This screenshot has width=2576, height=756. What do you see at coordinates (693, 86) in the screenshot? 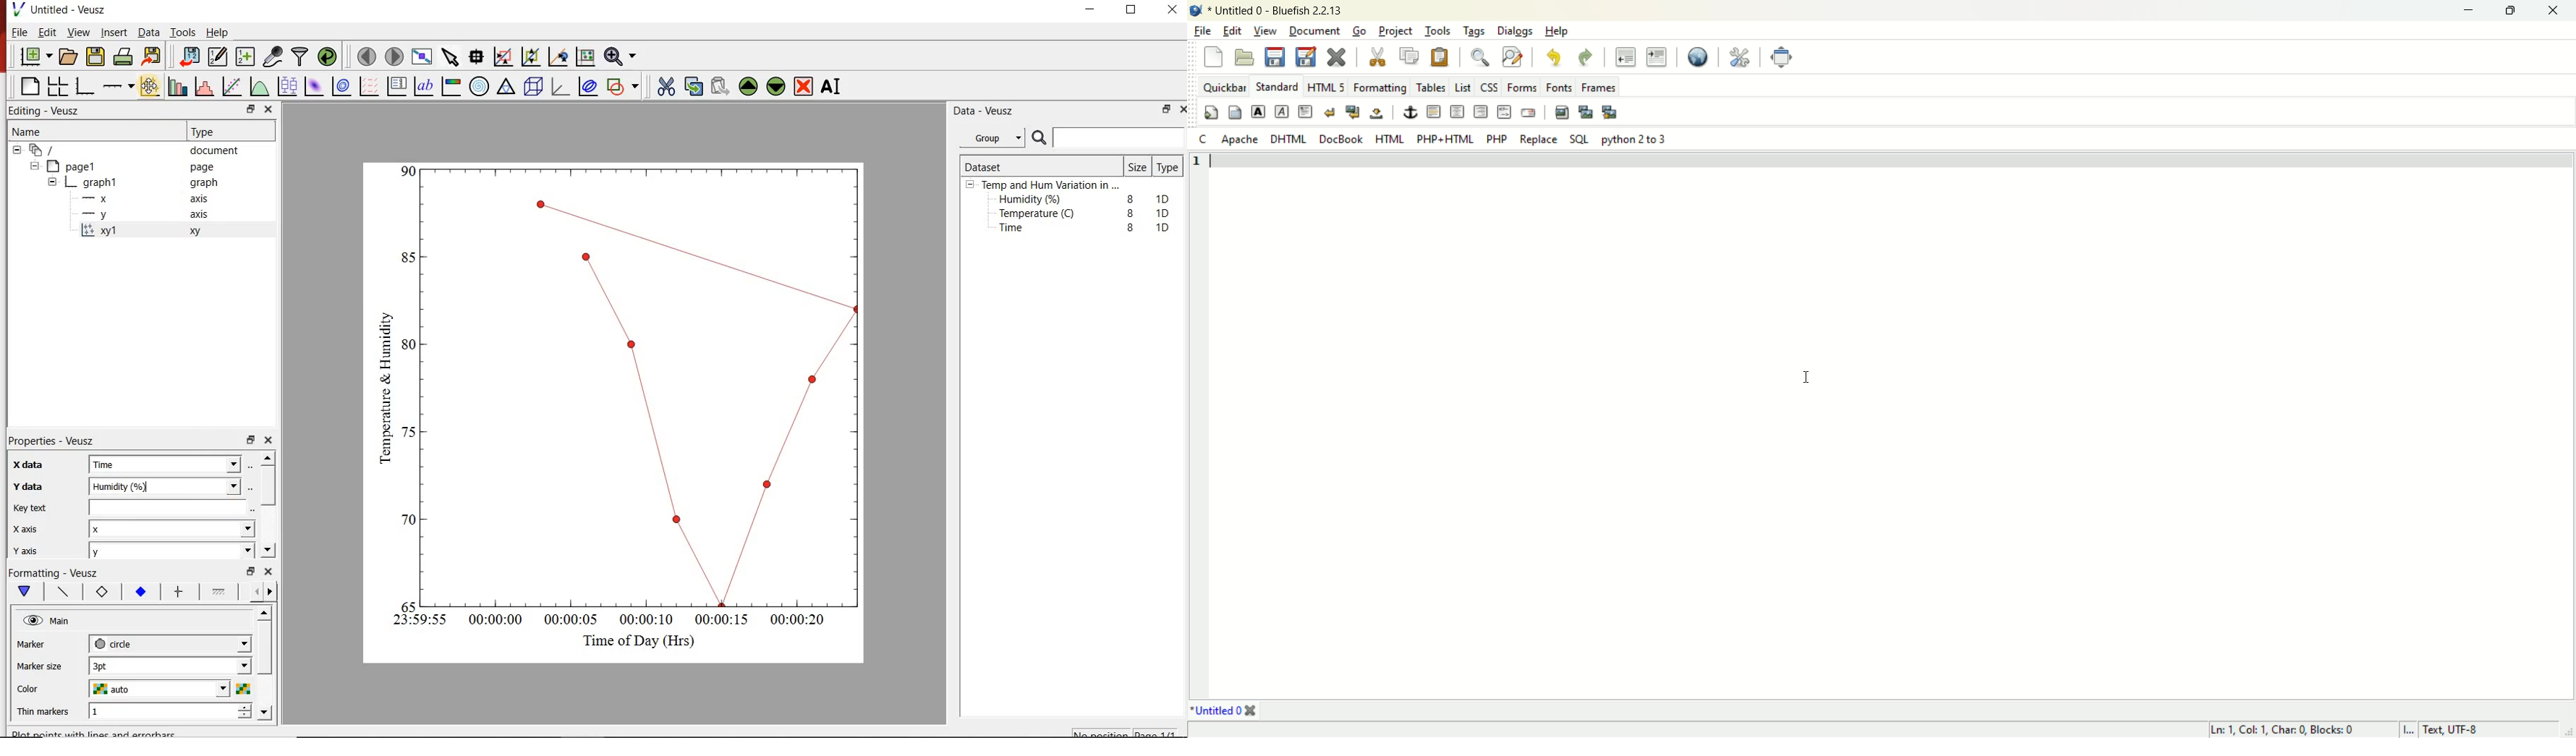
I see `copy the selected widget` at bounding box center [693, 86].